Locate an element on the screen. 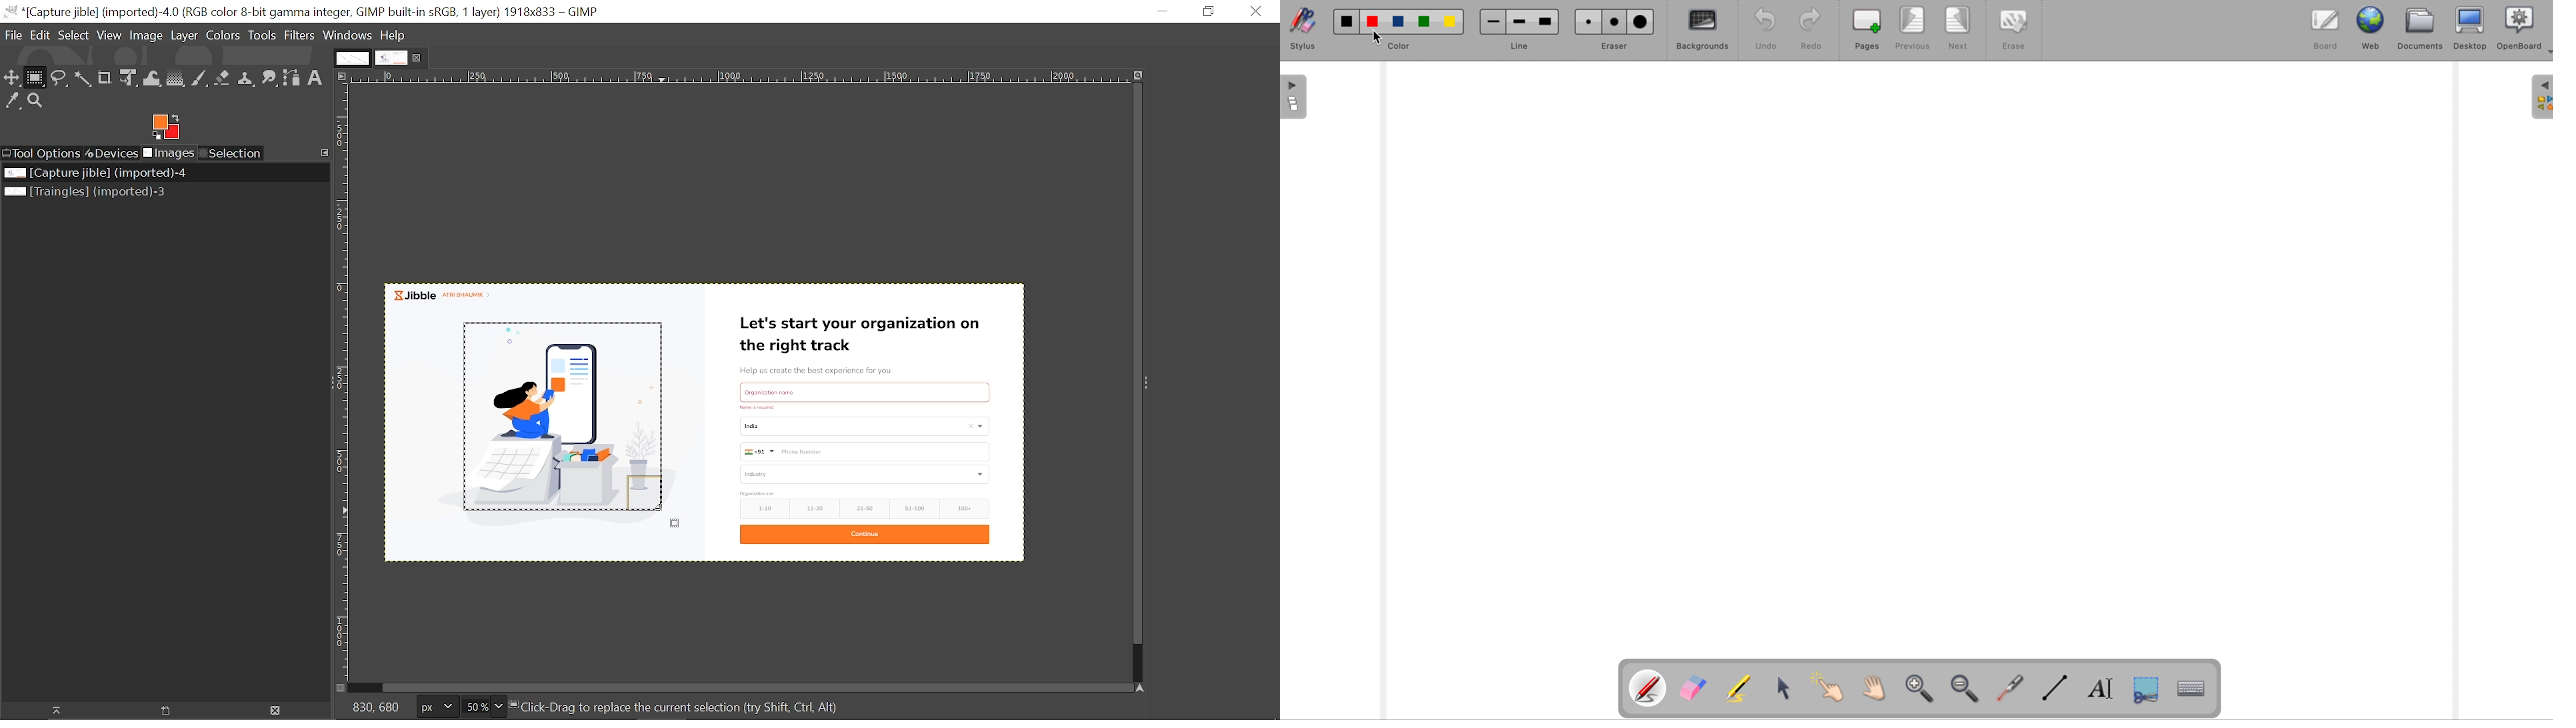  ‘Click-Drag to replace the current selection (try Shift, Ctrl, Alt) is located at coordinates (685, 707).